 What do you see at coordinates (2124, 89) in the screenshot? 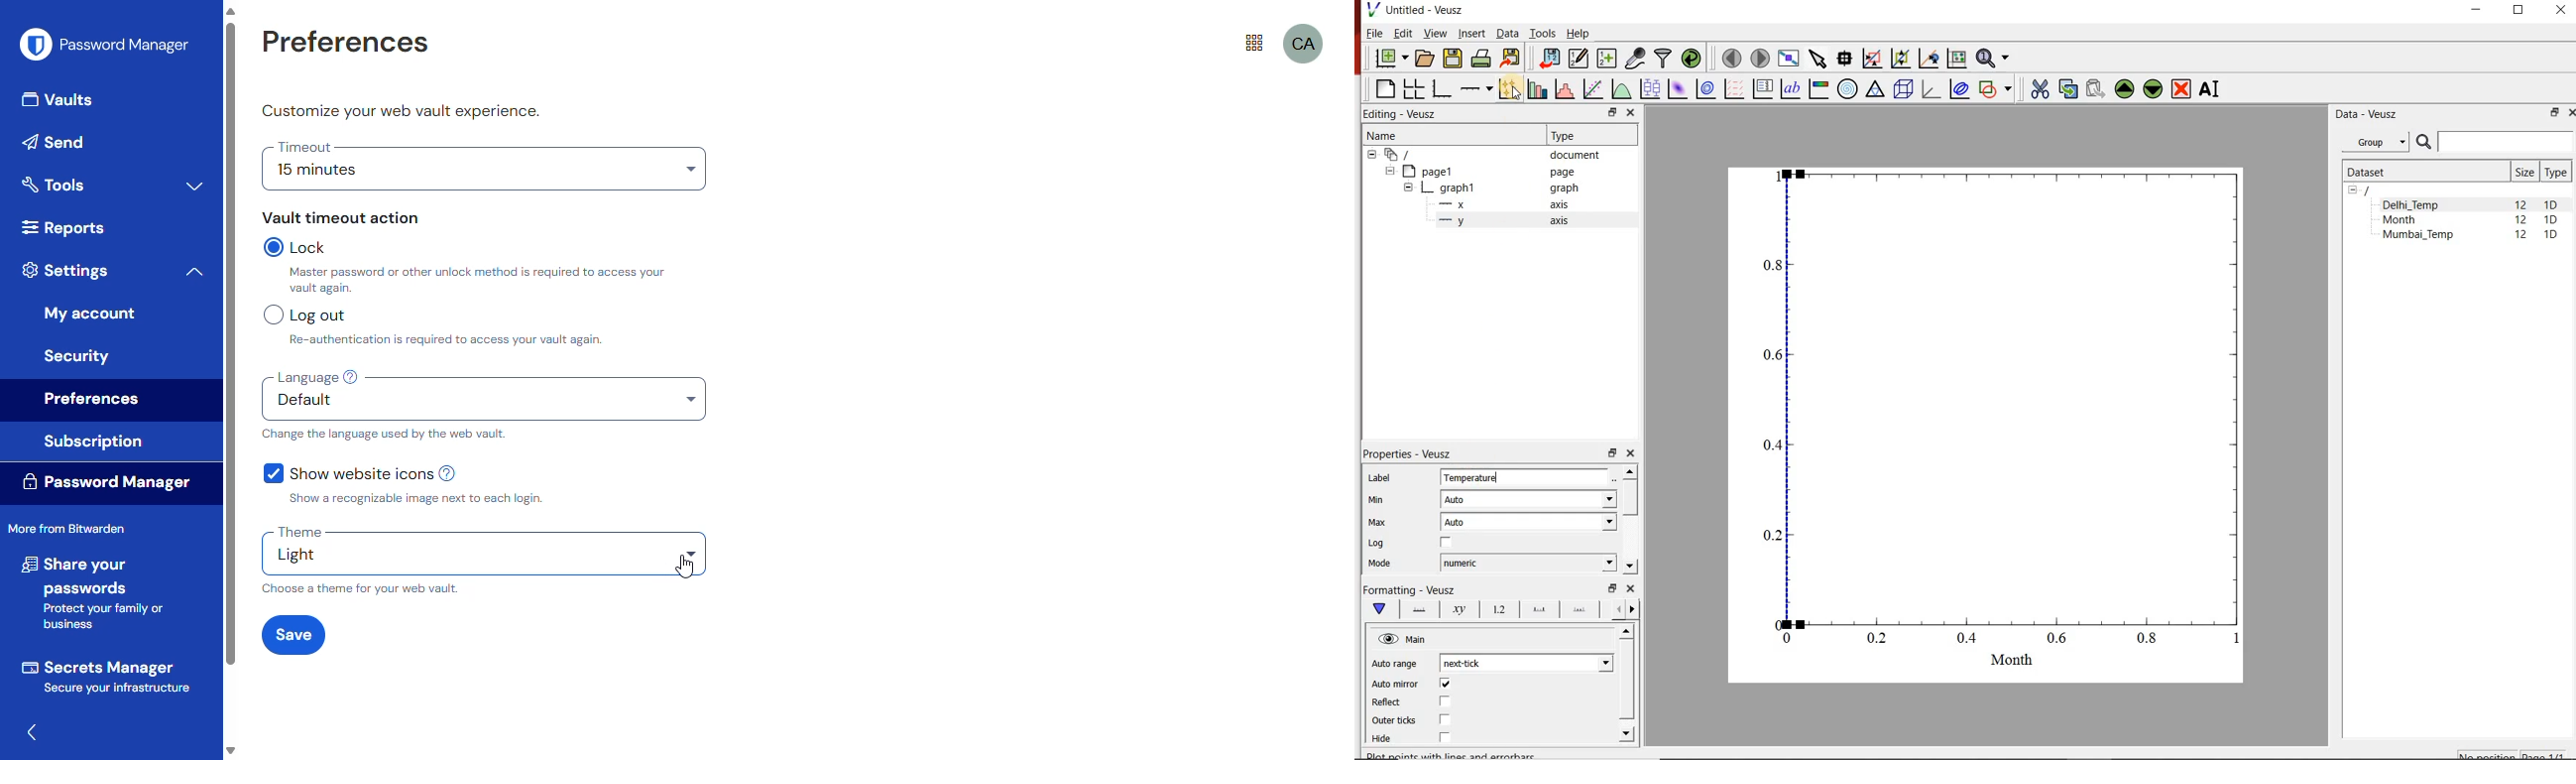
I see `move the selected widget up` at bounding box center [2124, 89].